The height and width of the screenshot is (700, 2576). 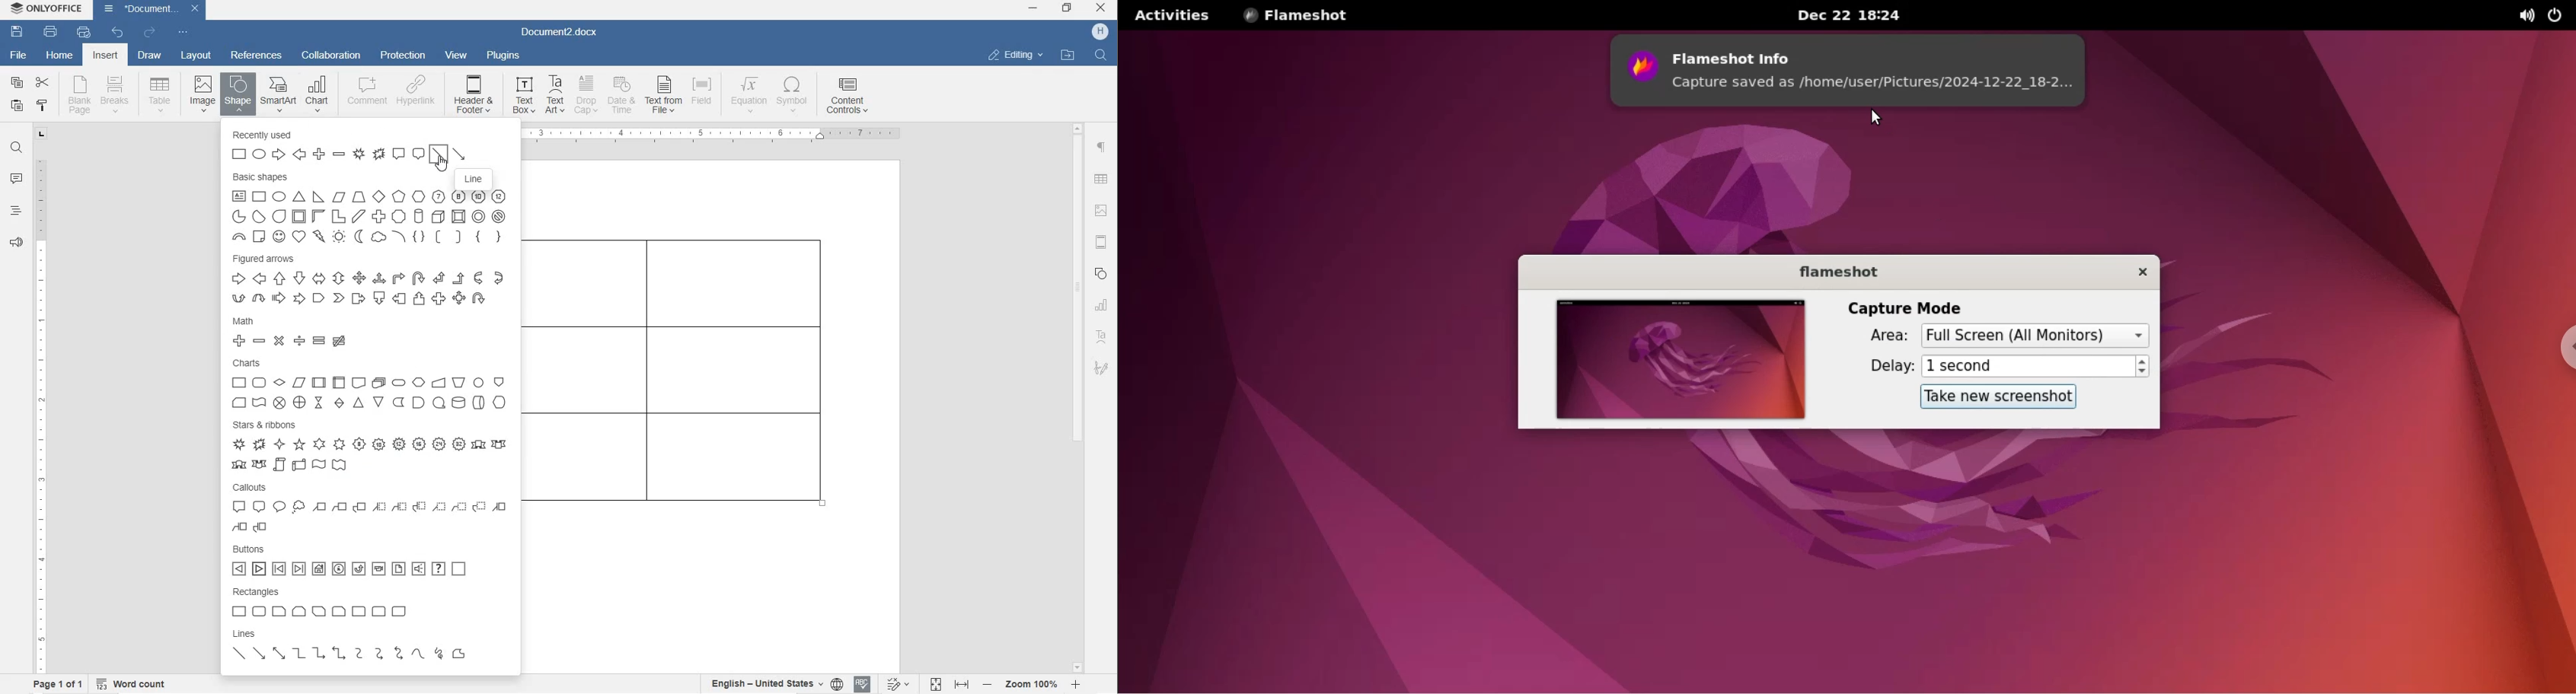 I want to click on comment, so click(x=17, y=179).